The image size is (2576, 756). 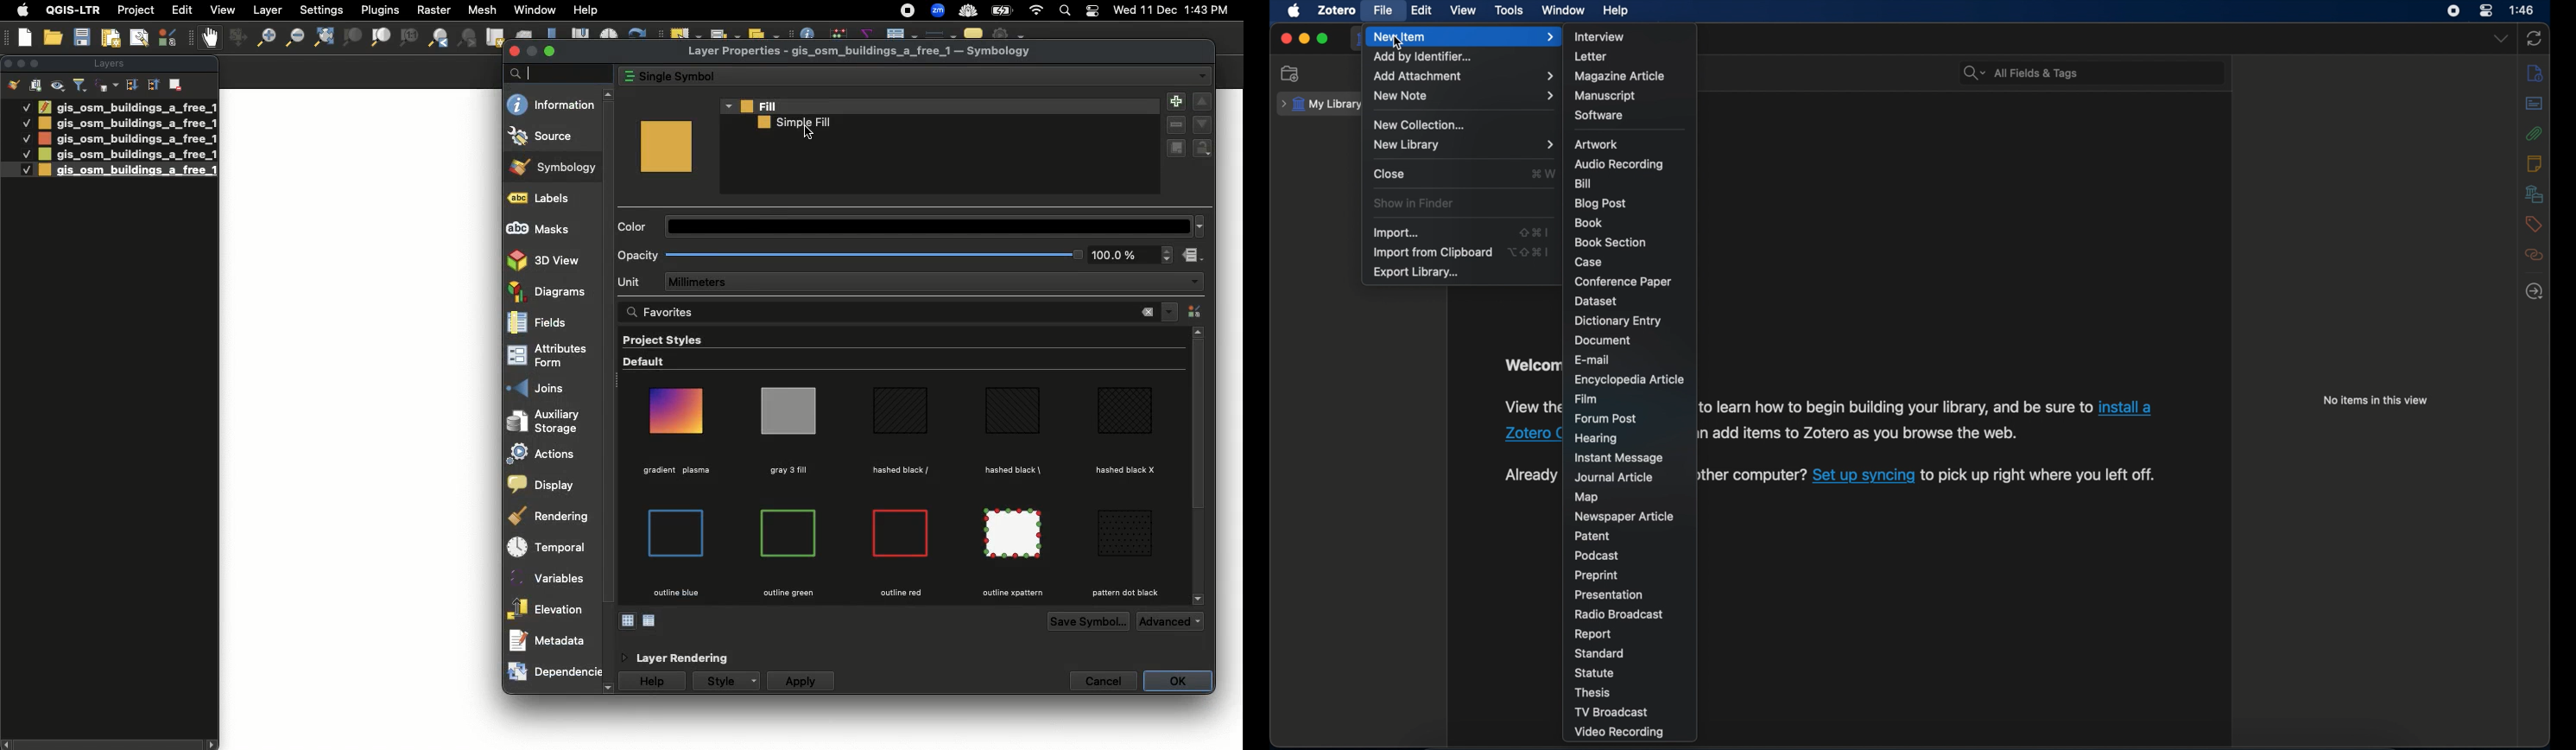 I want to click on attachments, so click(x=2534, y=133).